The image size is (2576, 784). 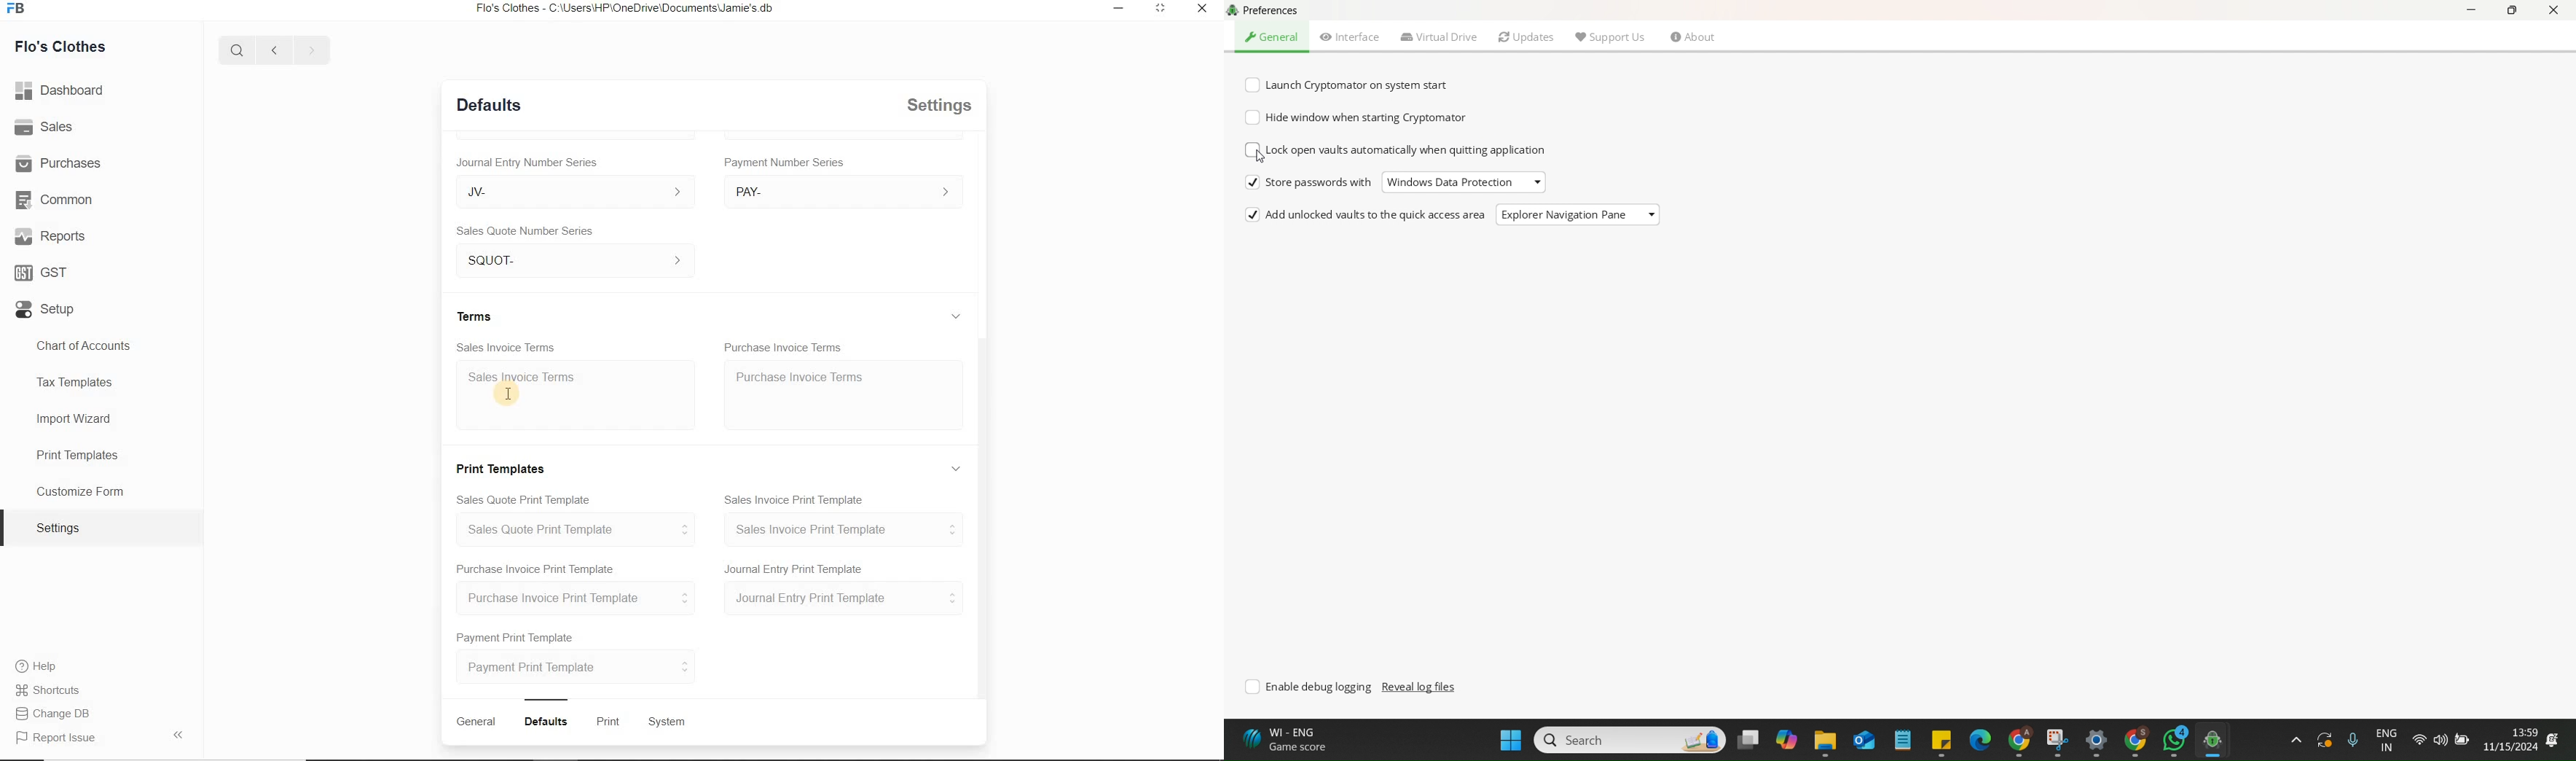 I want to click on Bar, so click(x=546, y=698).